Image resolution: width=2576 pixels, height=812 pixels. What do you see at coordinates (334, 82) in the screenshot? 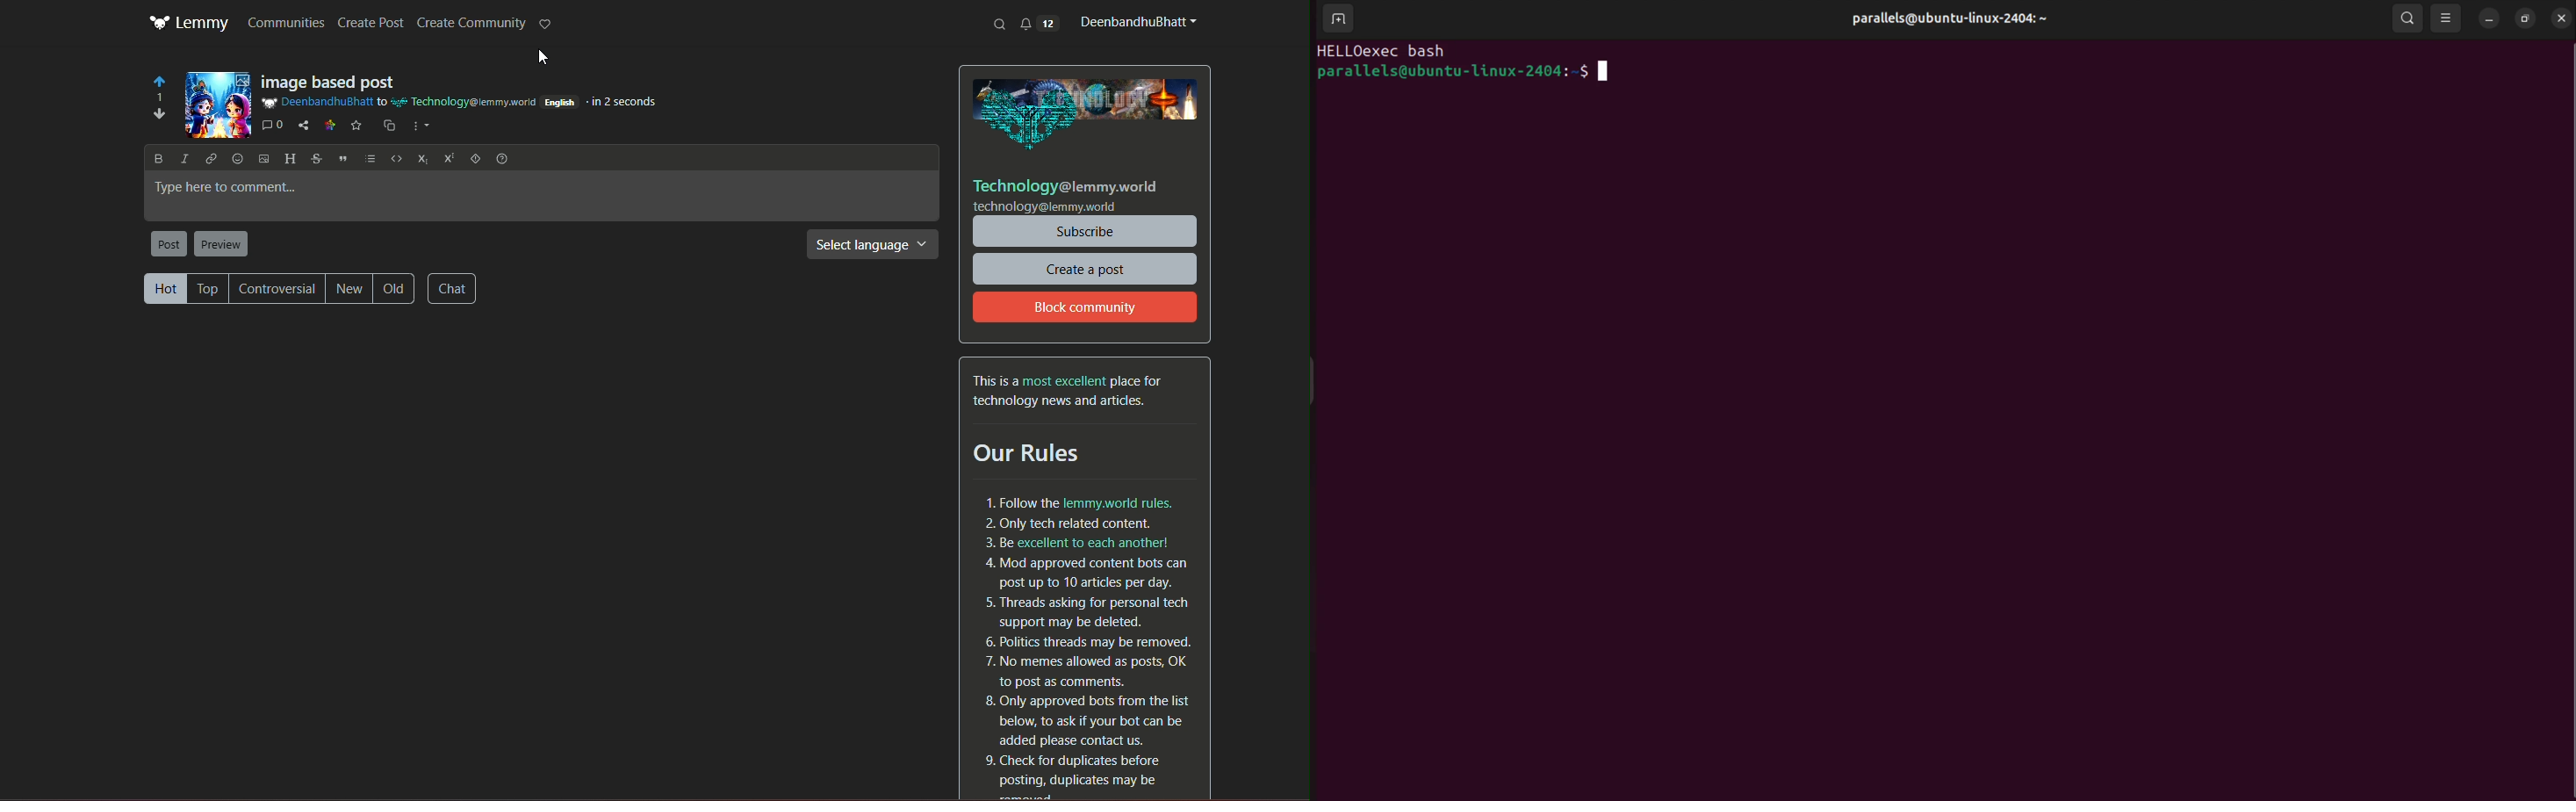
I see `image based post` at bounding box center [334, 82].